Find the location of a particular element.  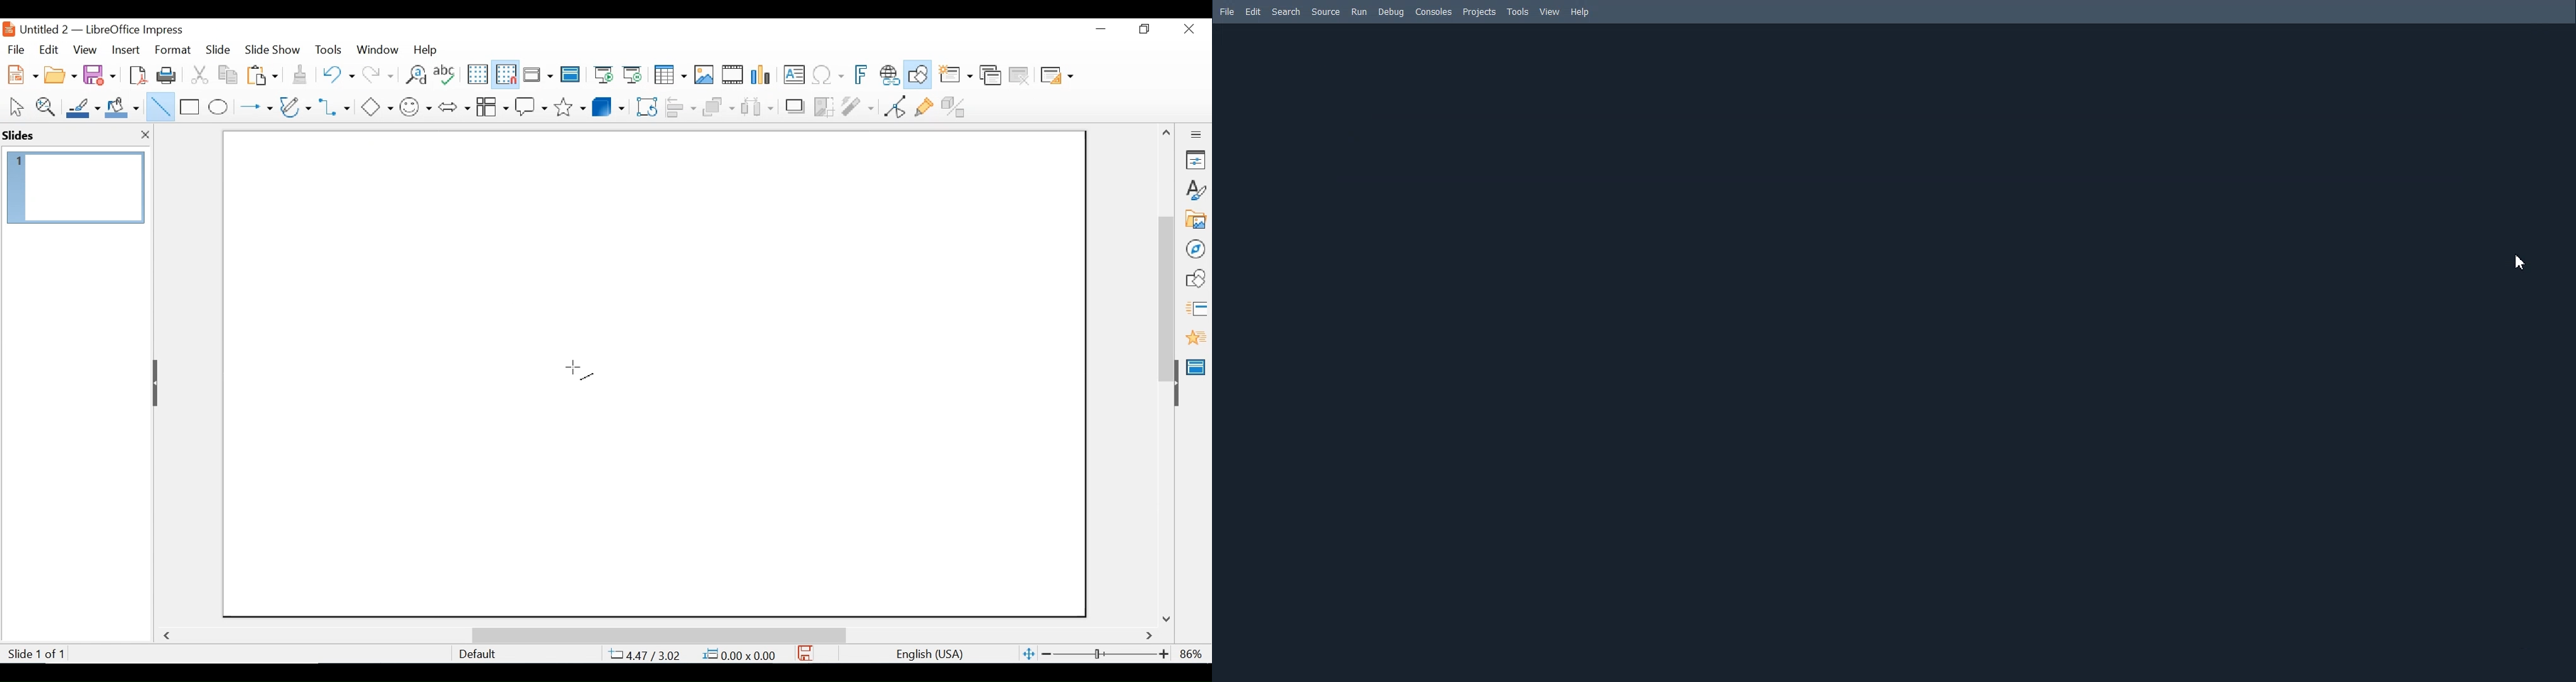

Untitled 2 - LibreOffice Impress is located at coordinates (114, 29).